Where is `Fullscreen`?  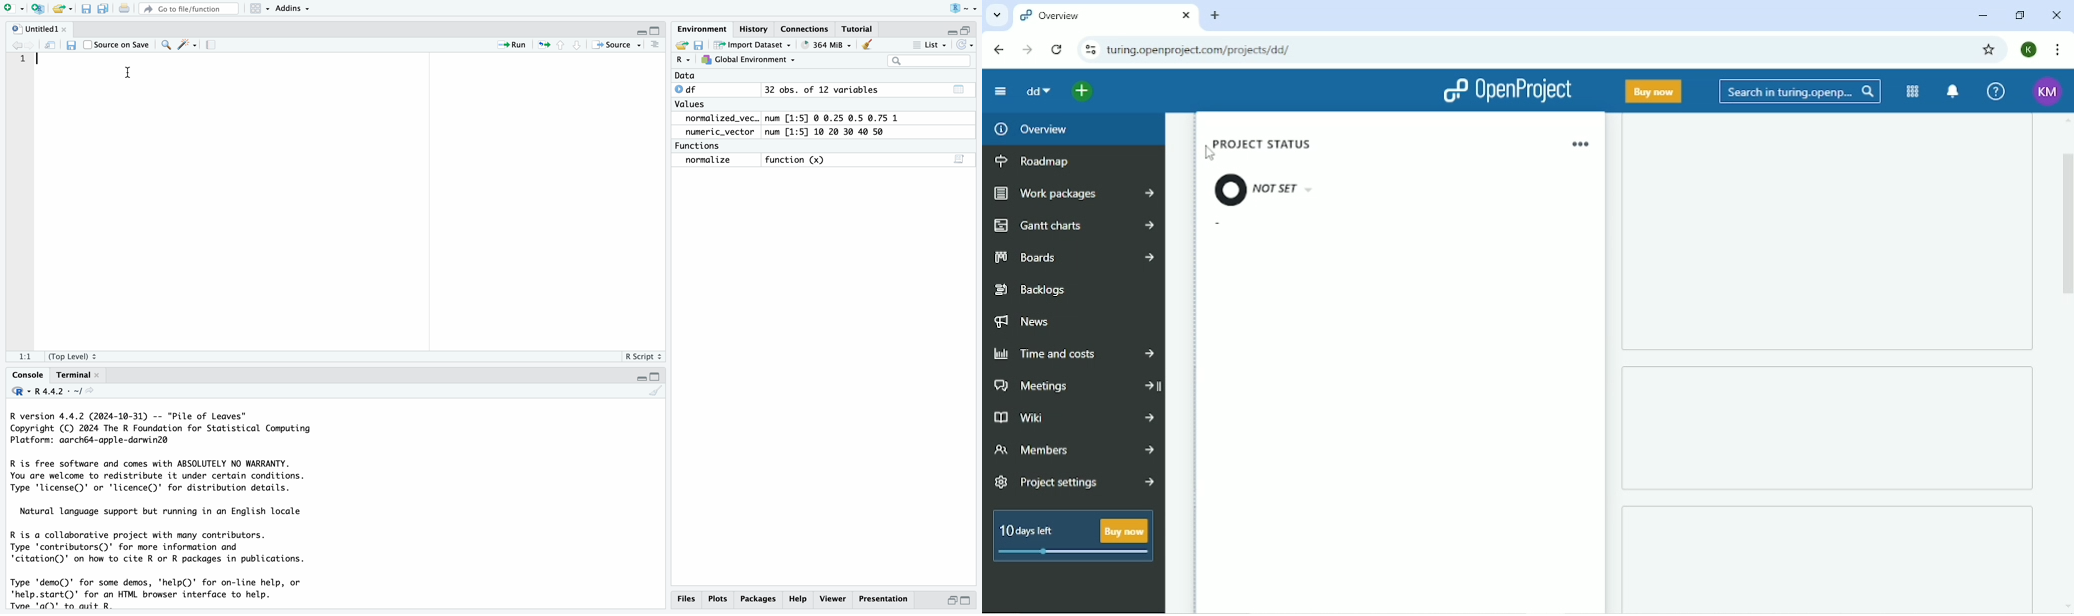 Fullscreen is located at coordinates (649, 30).